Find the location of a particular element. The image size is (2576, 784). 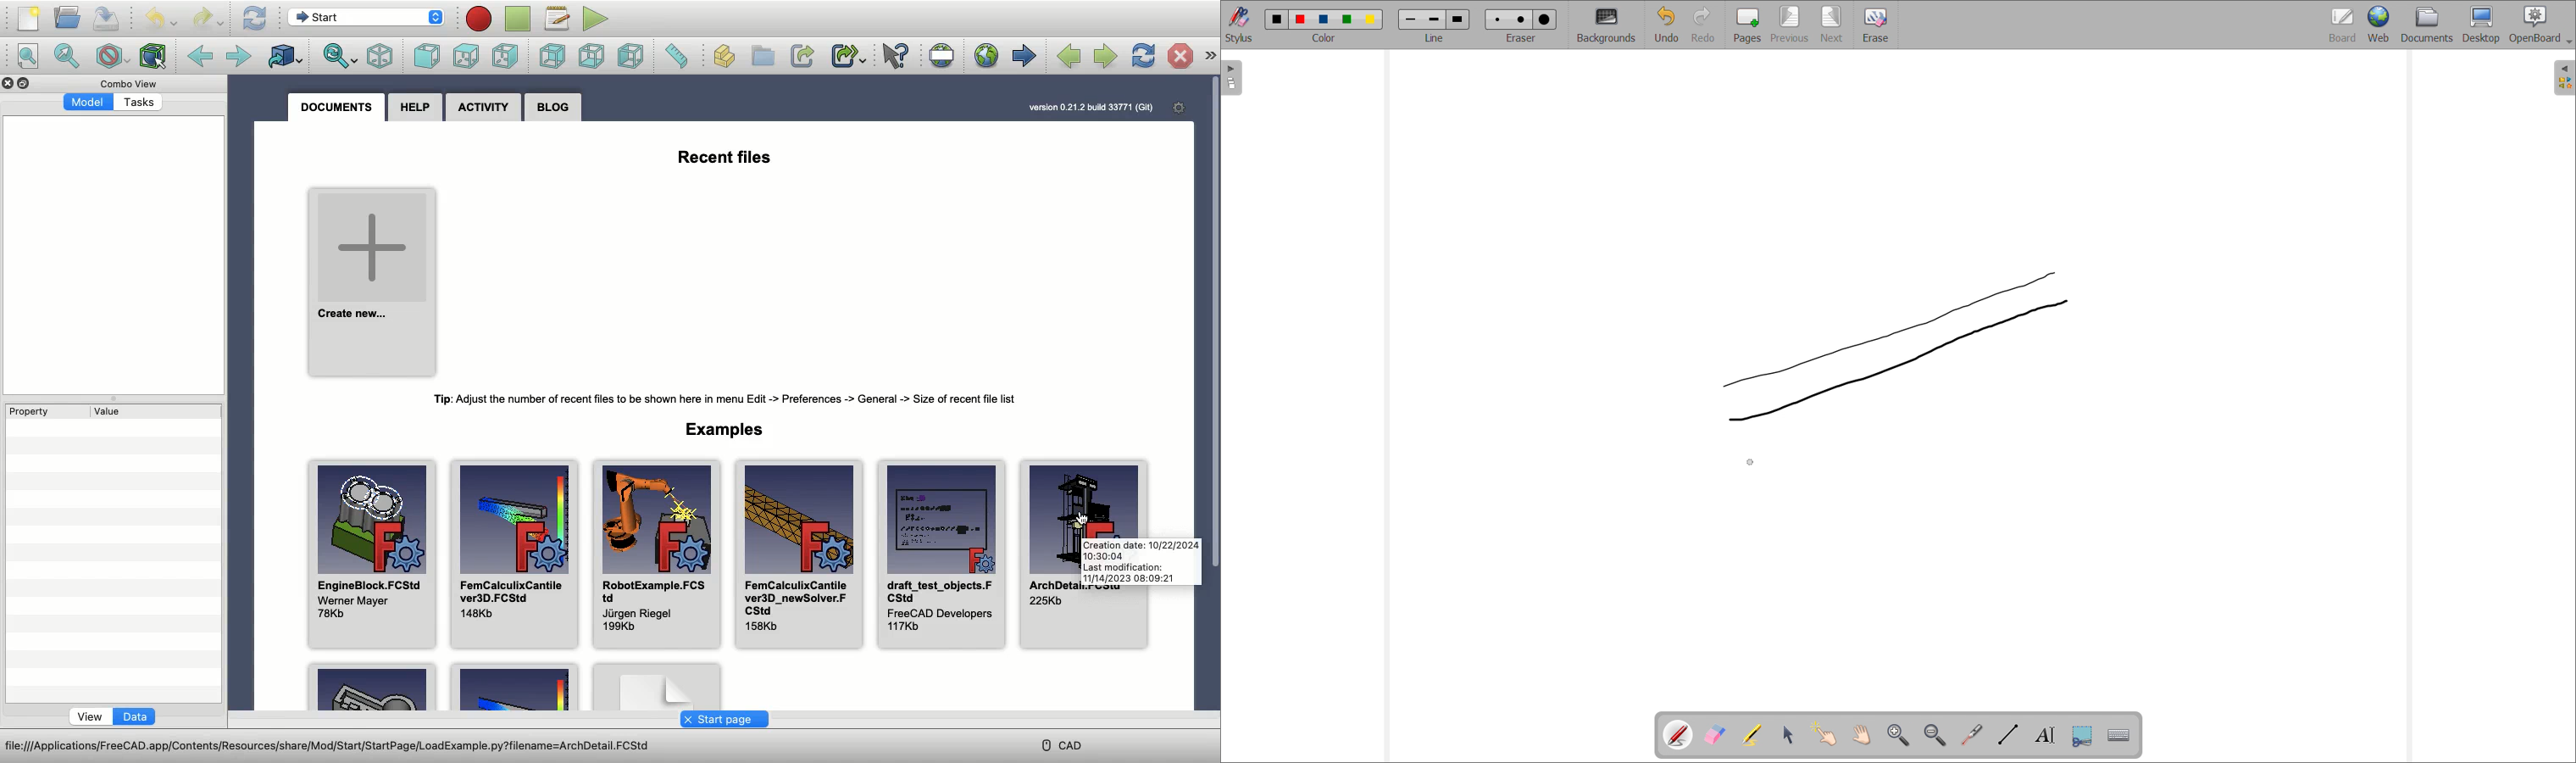

Save is located at coordinates (108, 18).